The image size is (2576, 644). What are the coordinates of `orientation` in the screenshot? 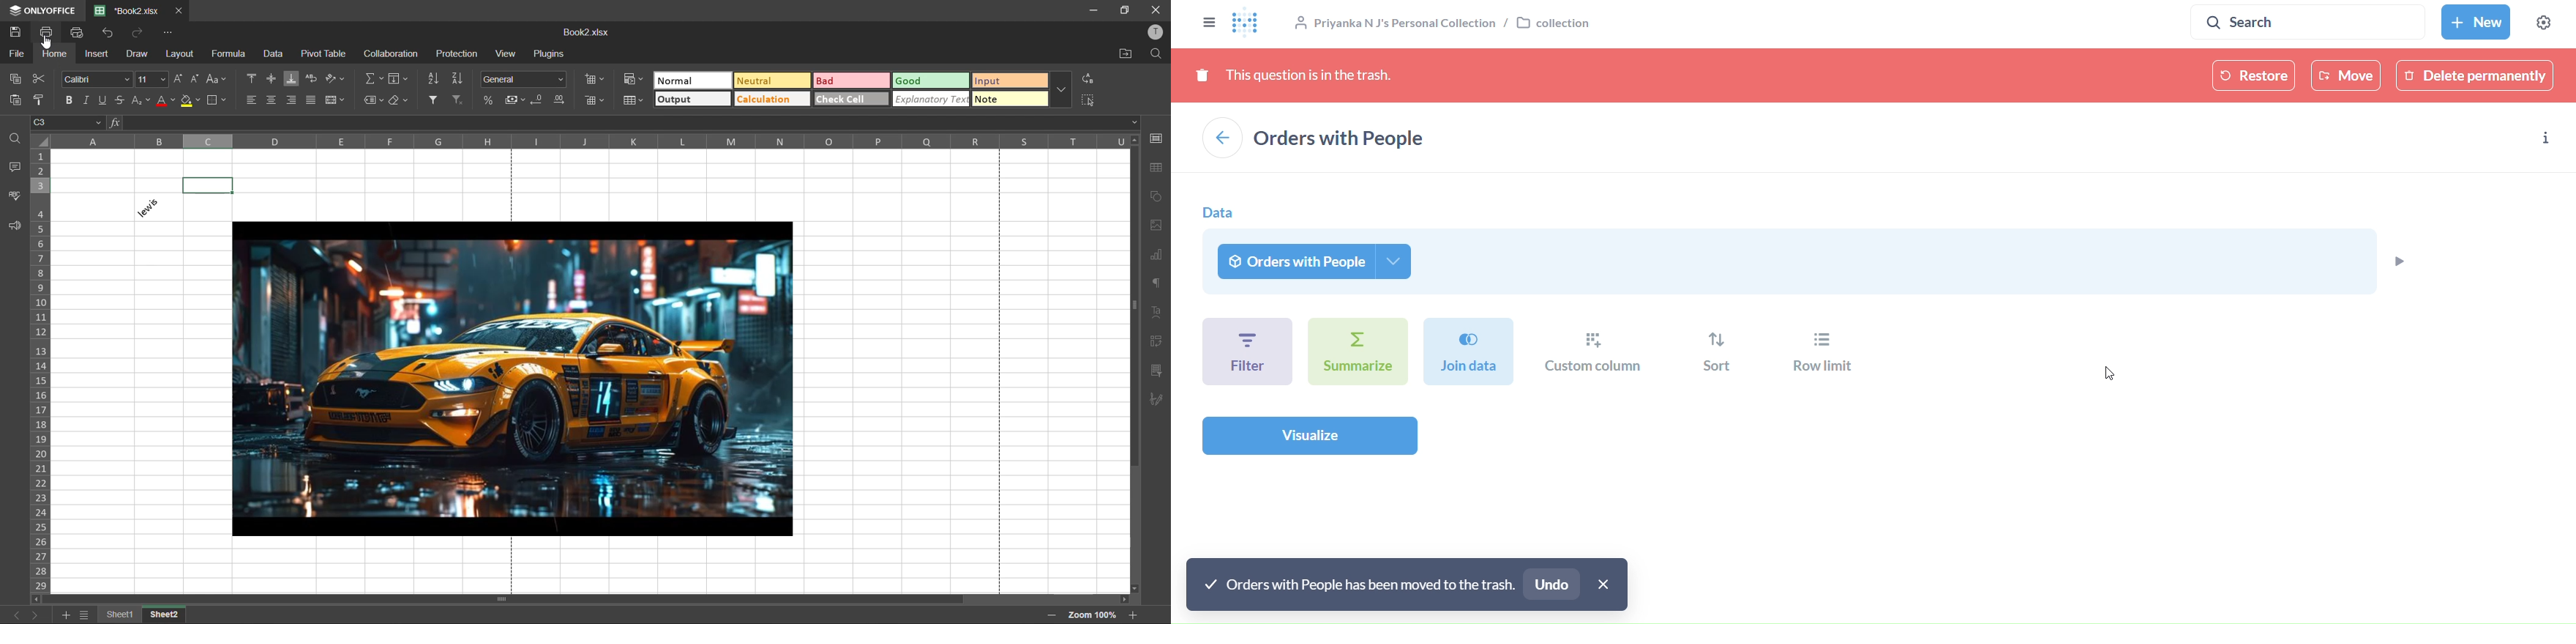 It's located at (332, 80).